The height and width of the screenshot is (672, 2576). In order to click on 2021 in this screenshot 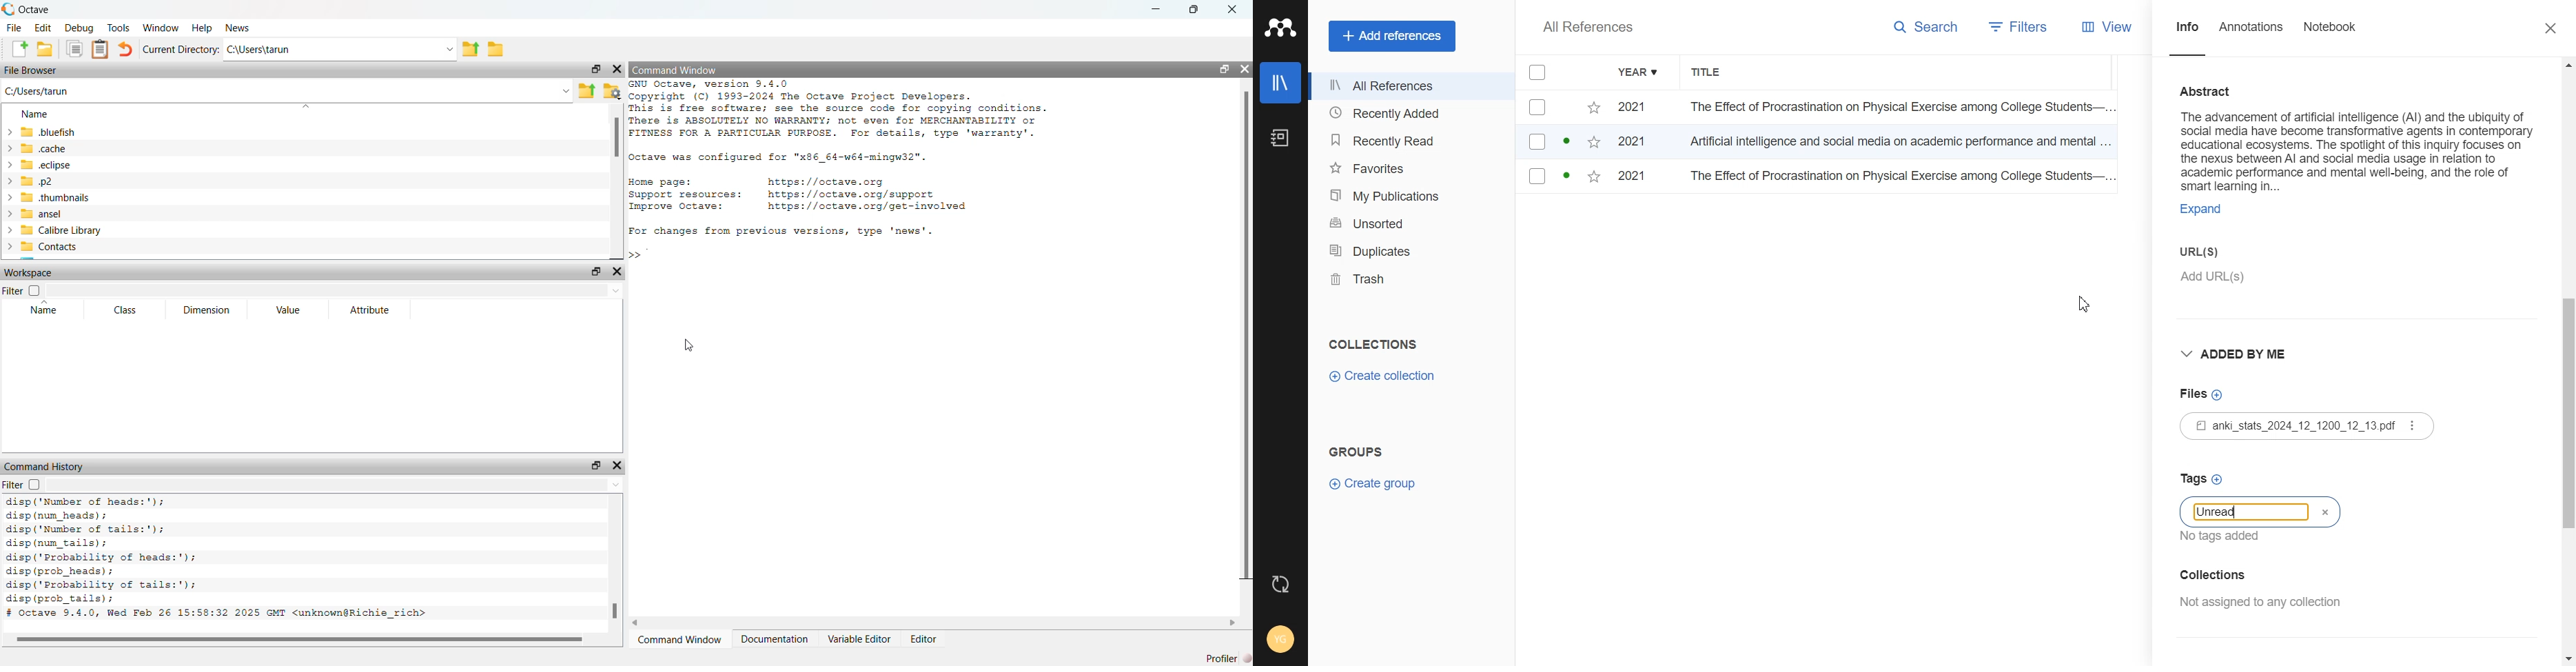, I will do `click(1637, 144)`.